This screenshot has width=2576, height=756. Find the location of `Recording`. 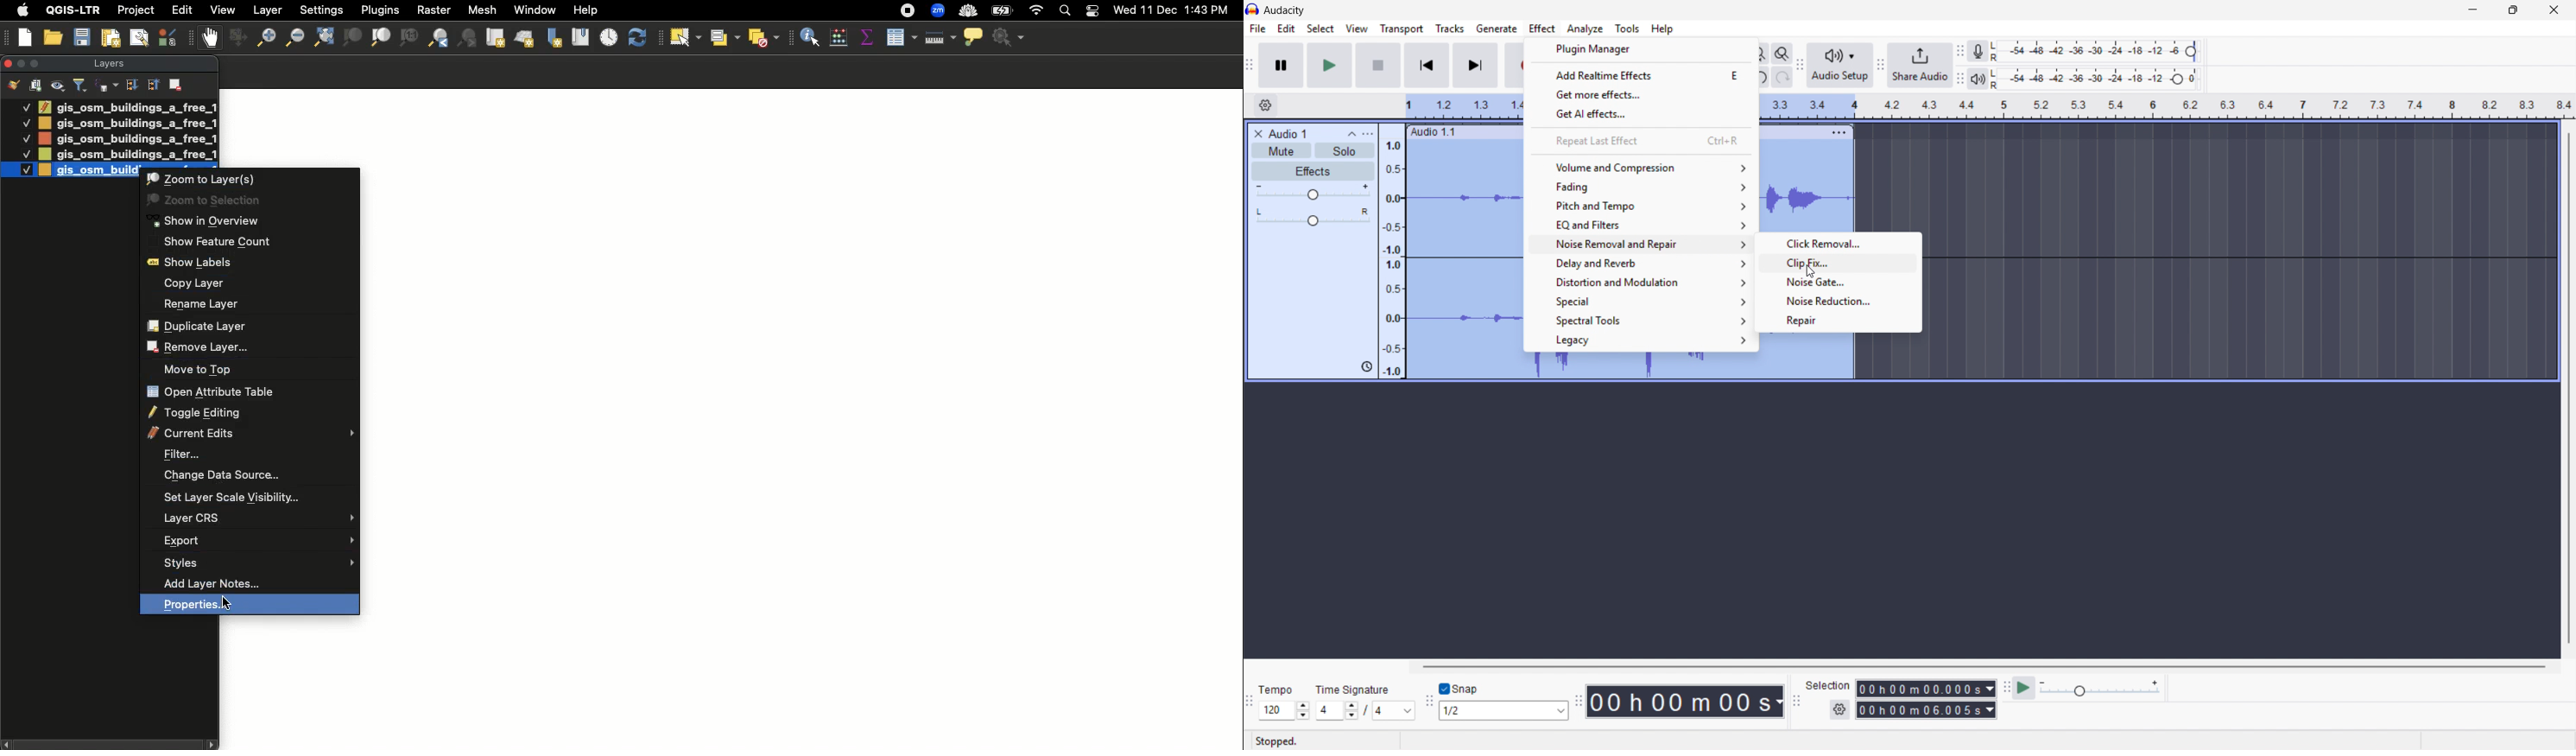

Recording is located at coordinates (908, 11).